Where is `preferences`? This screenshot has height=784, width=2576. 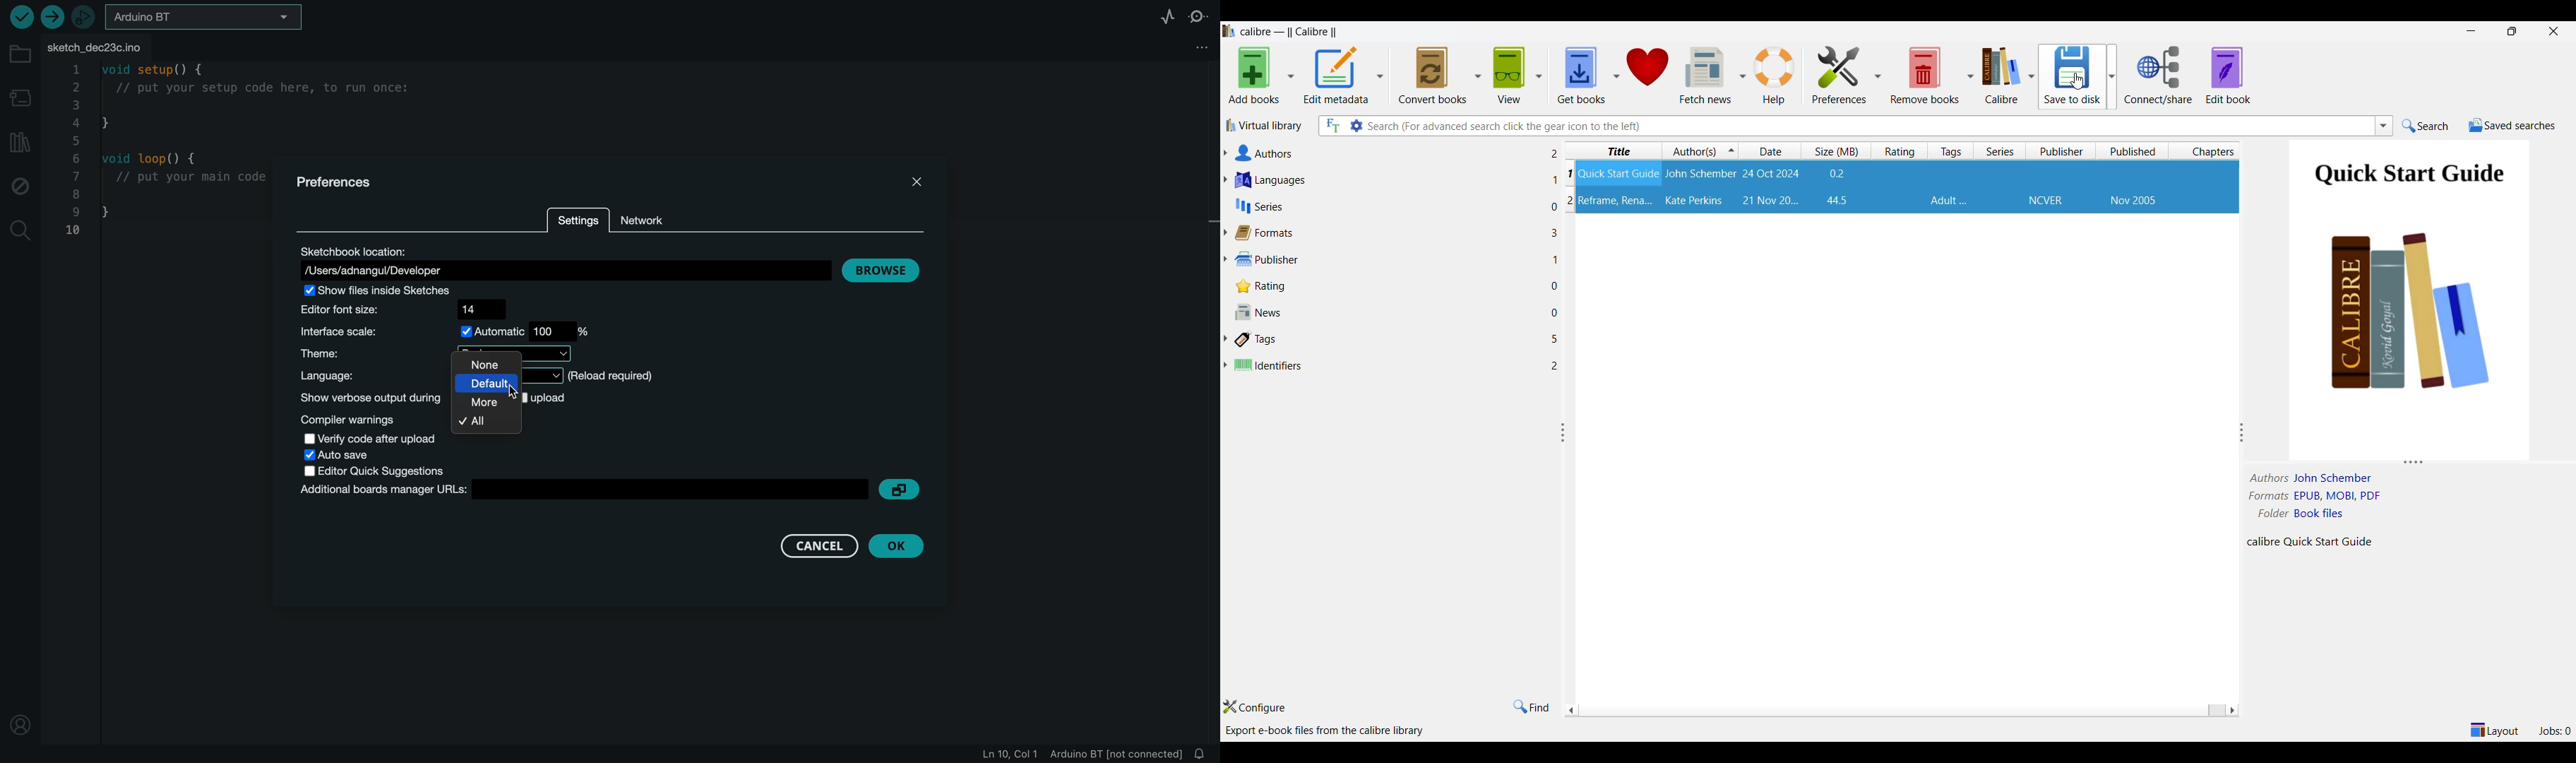
preferences is located at coordinates (343, 184).